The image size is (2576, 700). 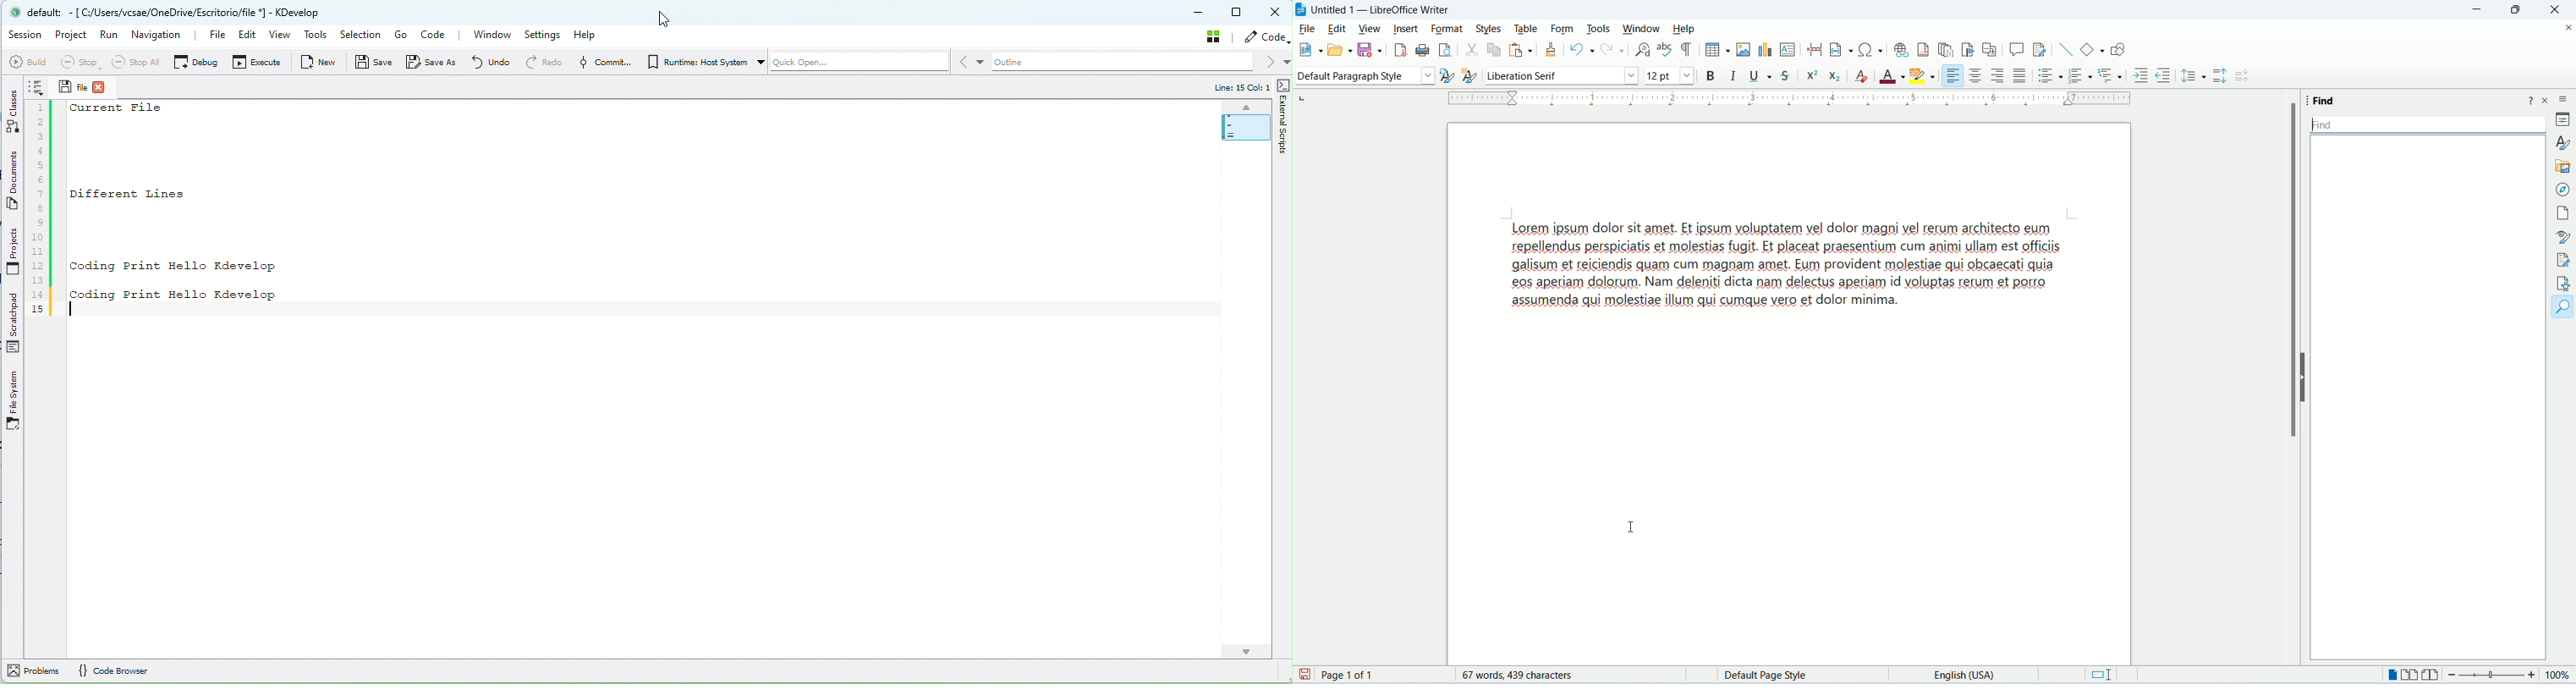 What do you see at coordinates (1925, 52) in the screenshot?
I see `insert footnote` at bounding box center [1925, 52].